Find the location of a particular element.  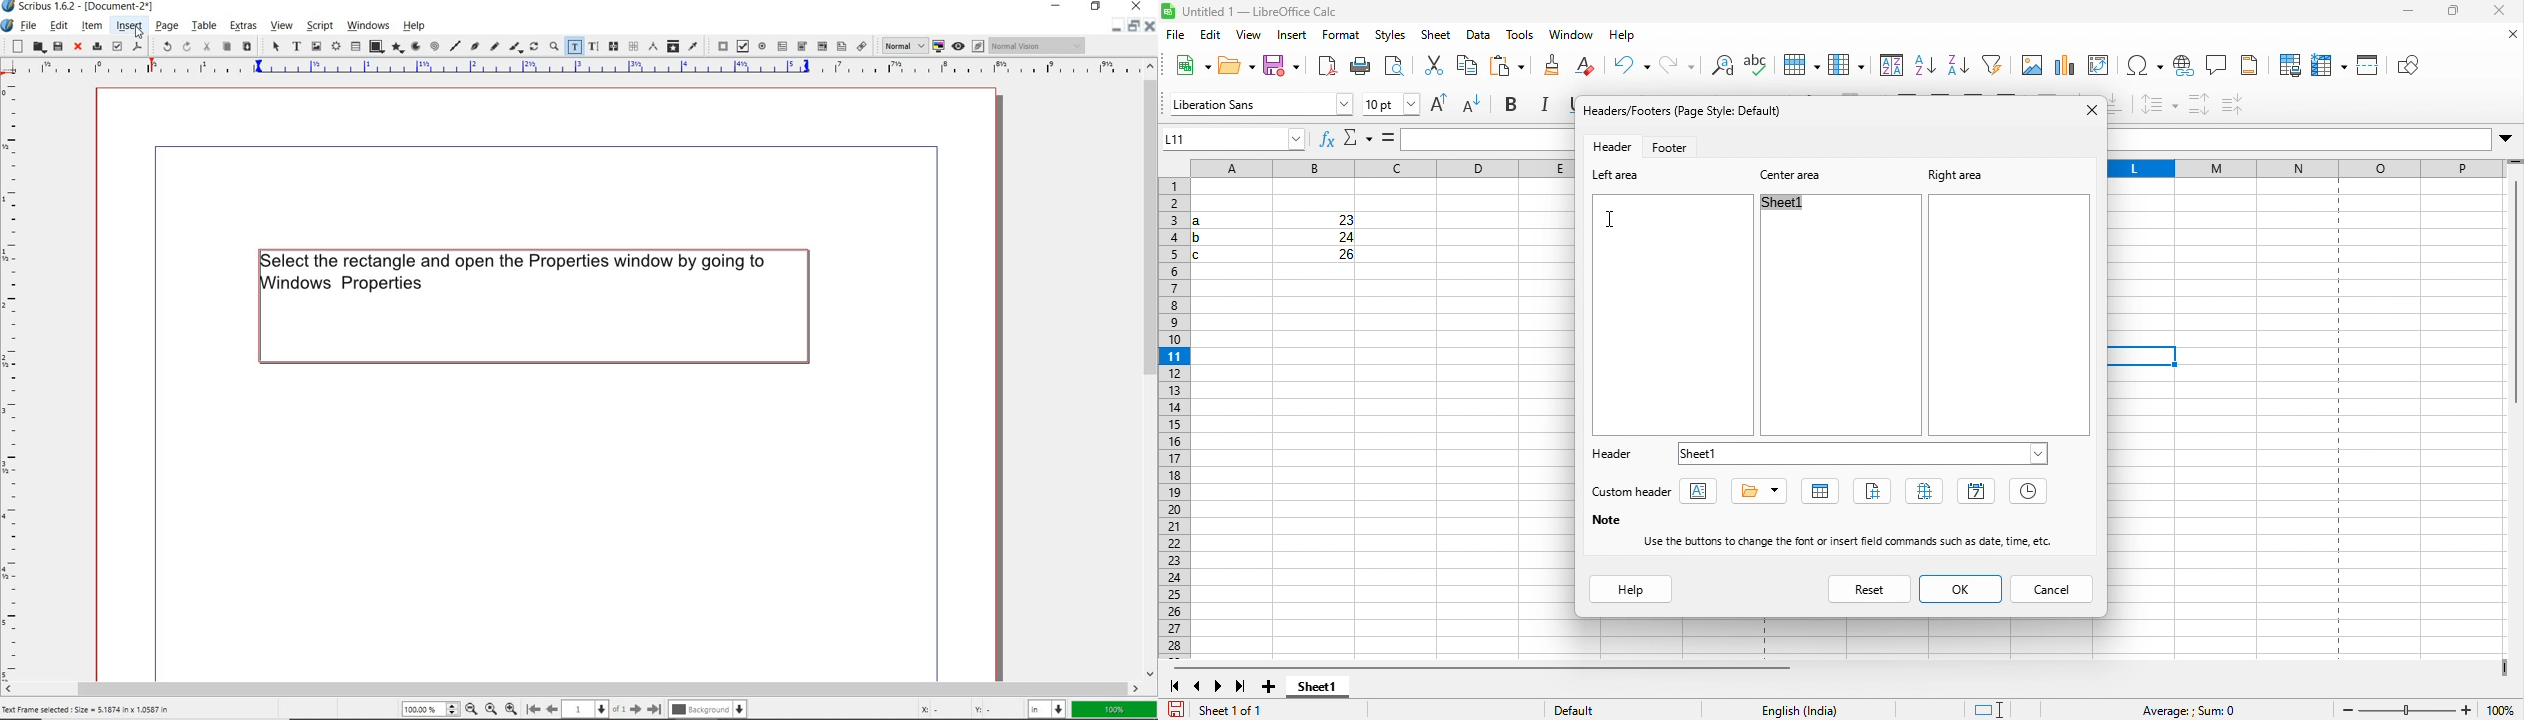

1 is located at coordinates (586, 707).